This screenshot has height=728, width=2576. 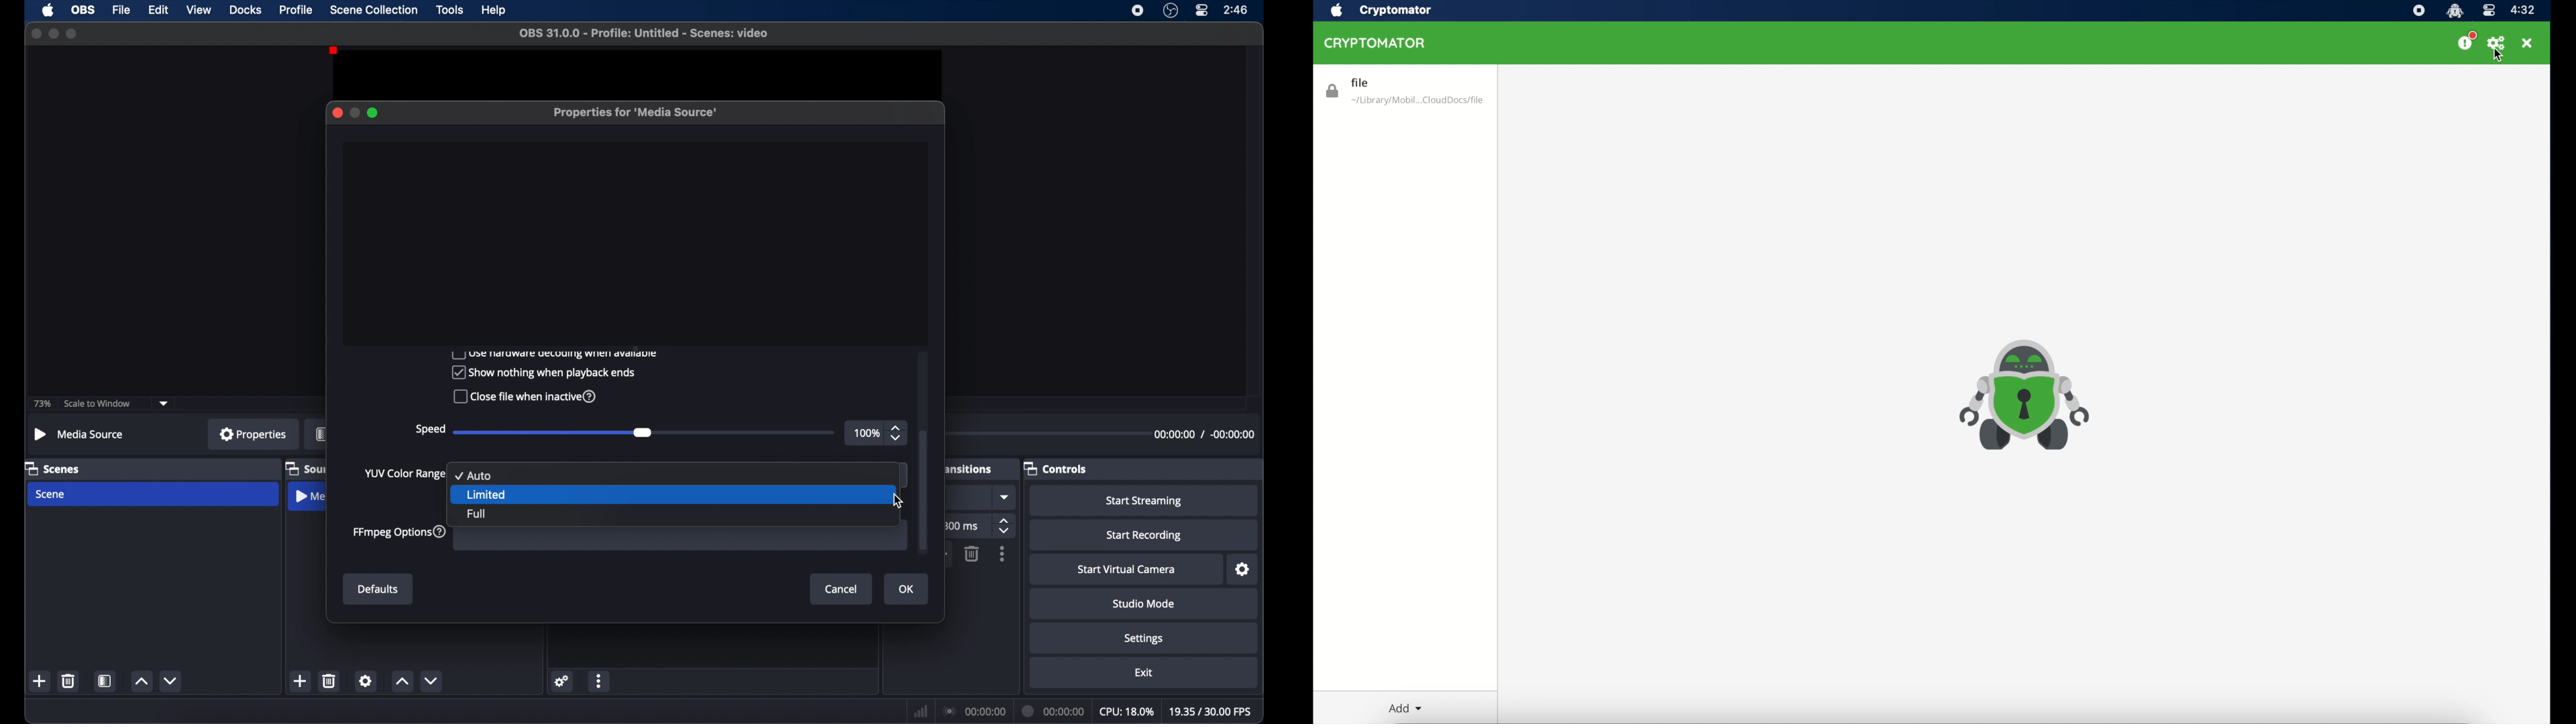 I want to click on 100%, so click(x=865, y=432).